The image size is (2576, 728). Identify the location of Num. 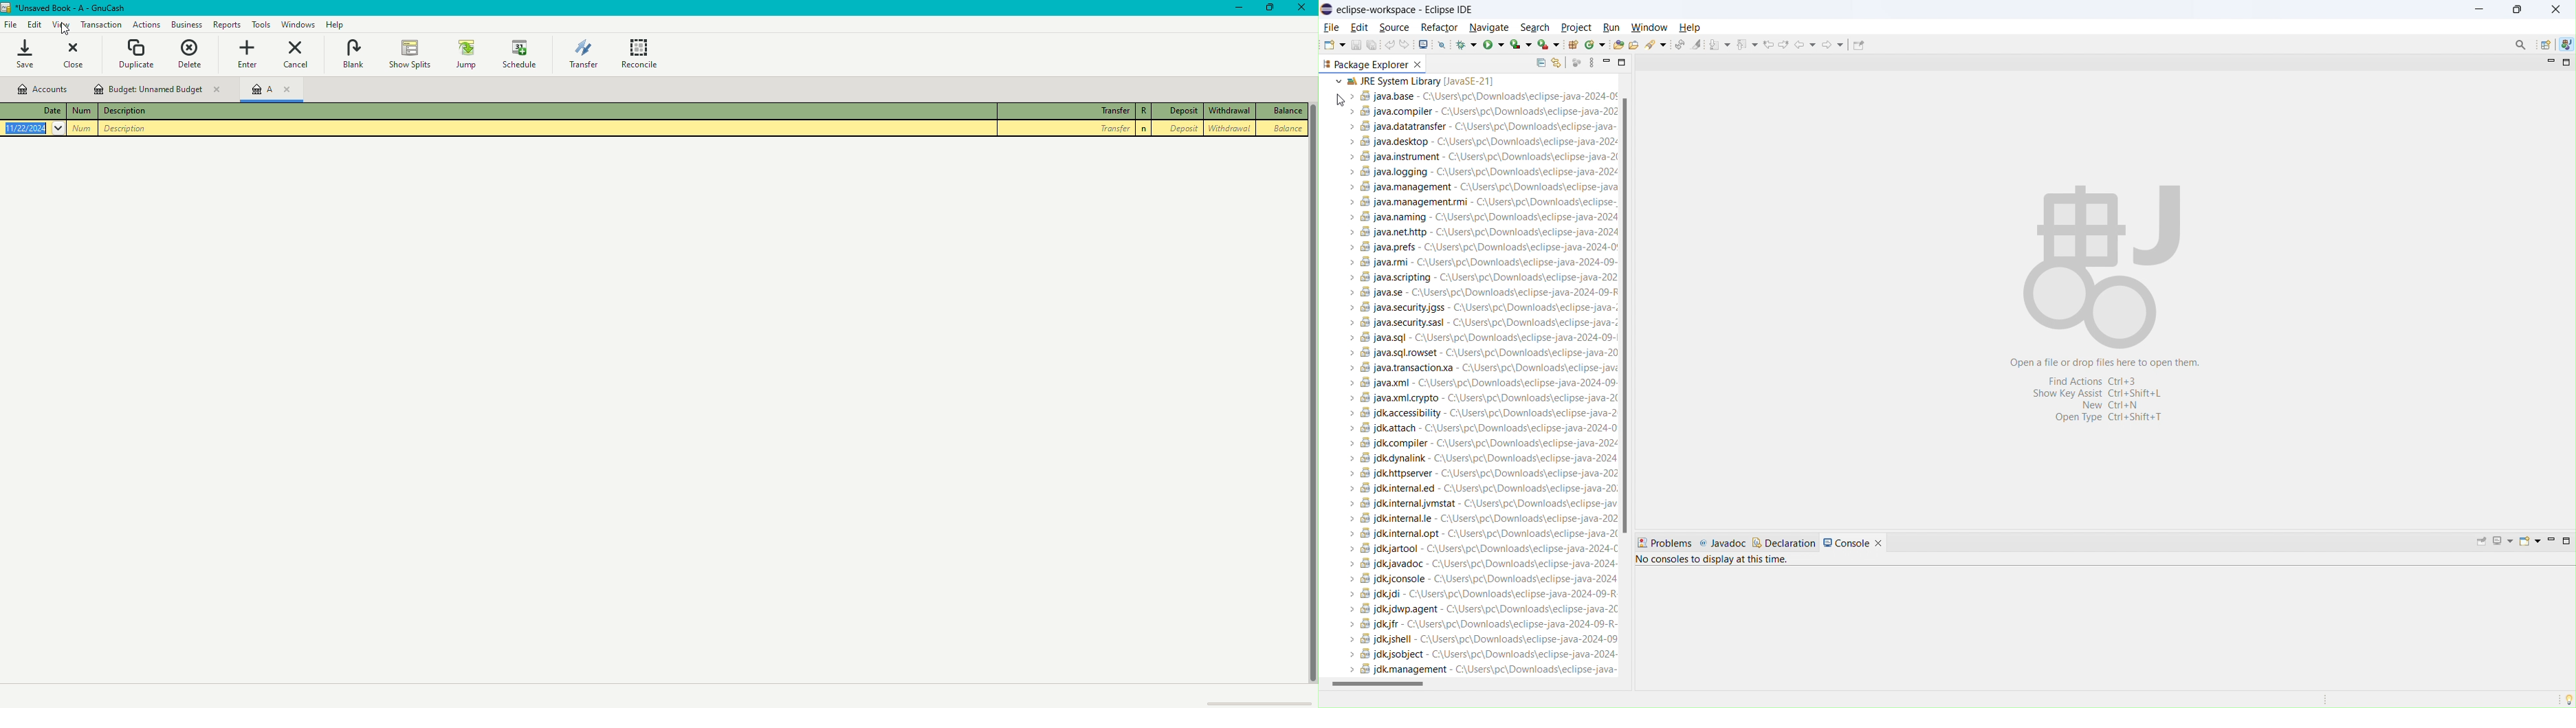
(84, 129).